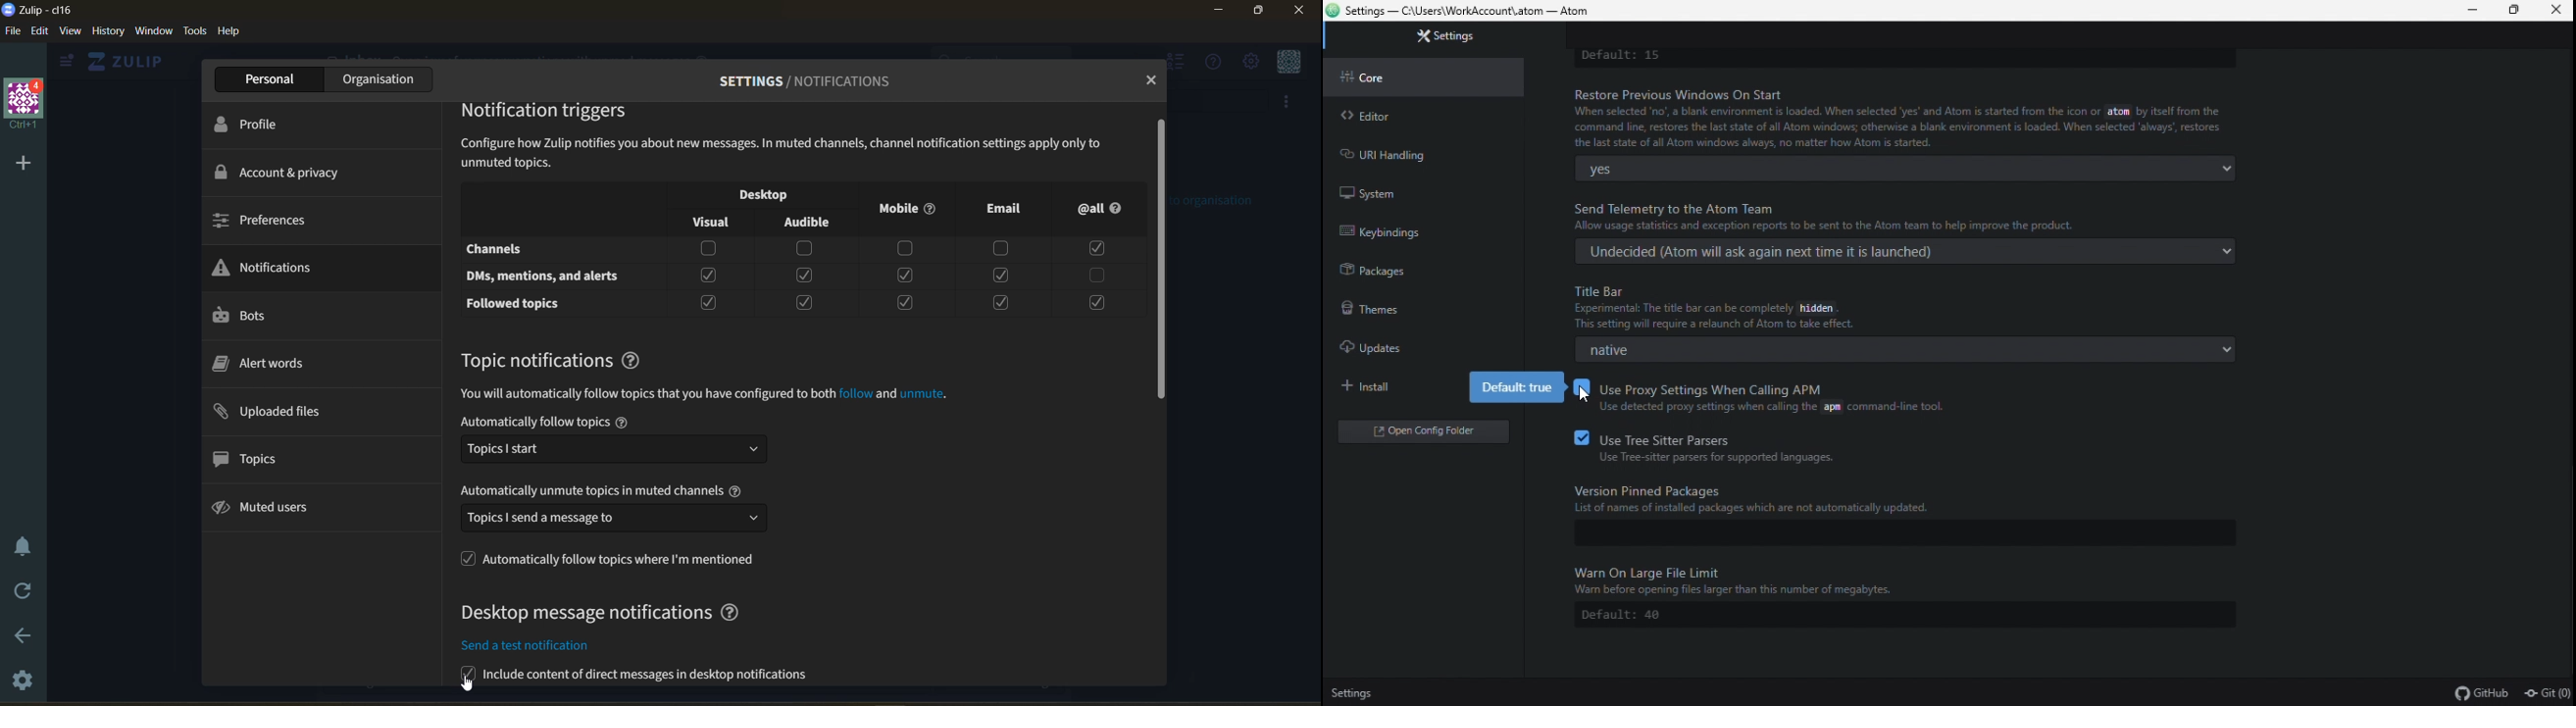 The height and width of the screenshot is (728, 2576). Describe the element at coordinates (707, 302) in the screenshot. I see `Checkbox` at that location.